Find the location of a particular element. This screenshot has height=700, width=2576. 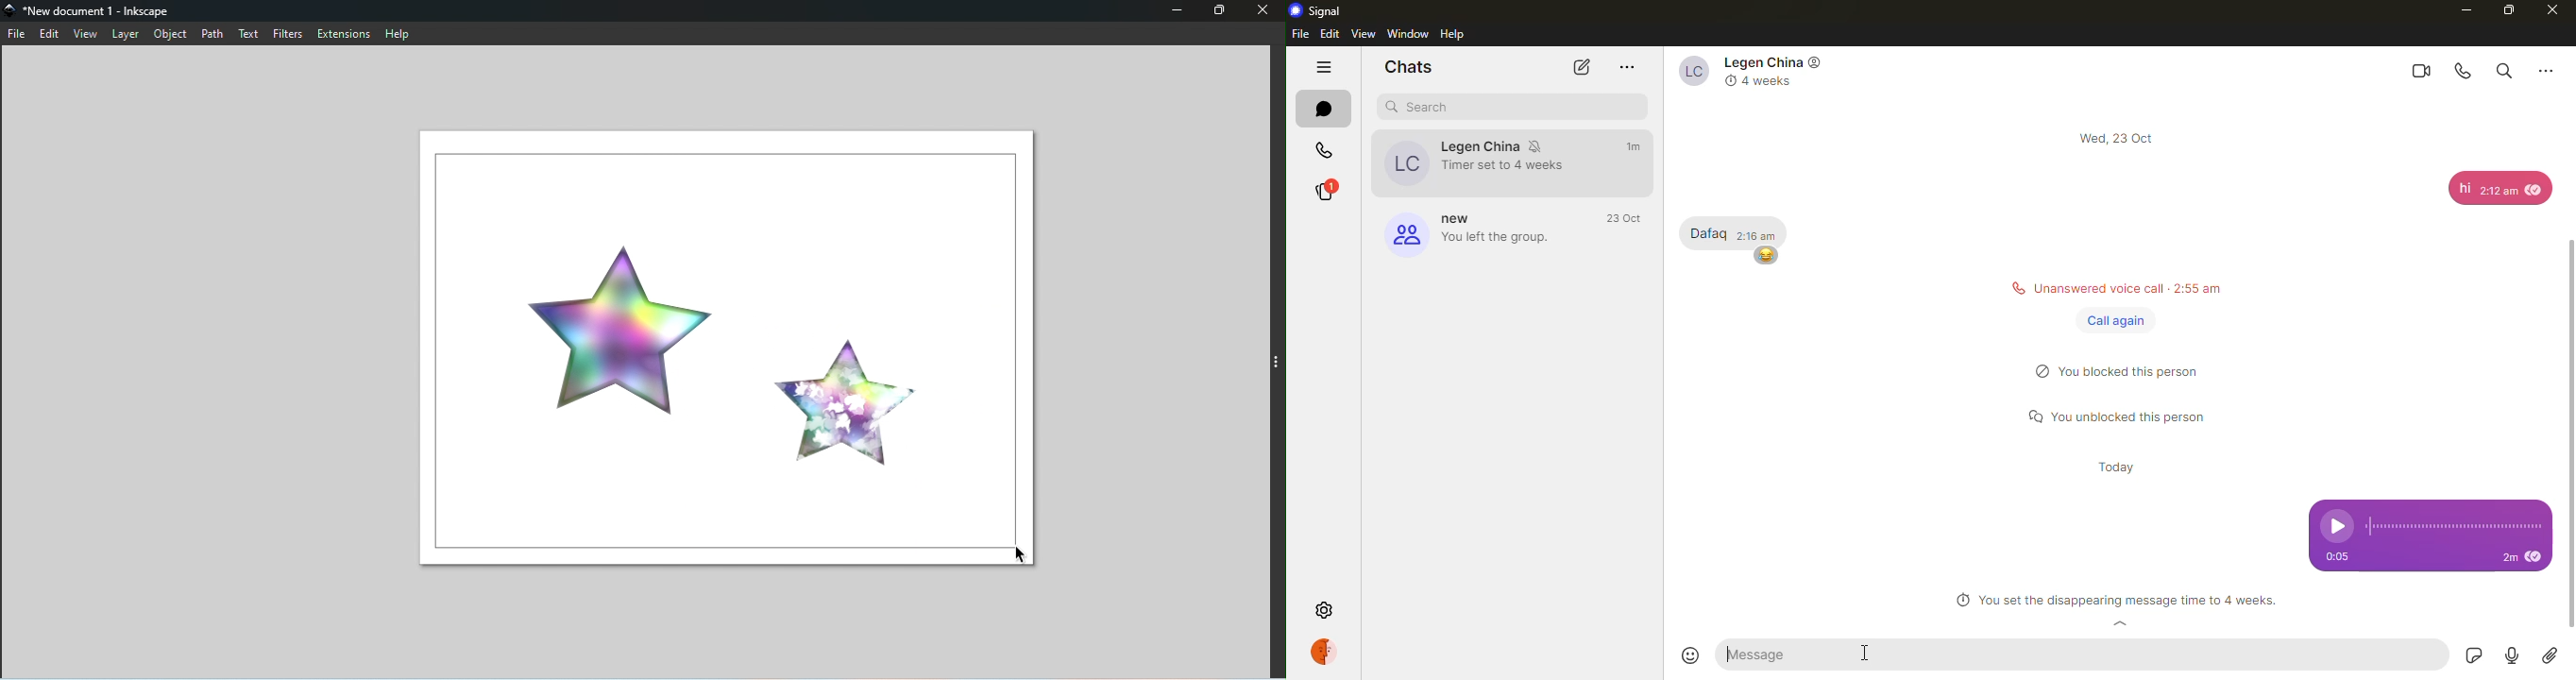

2:12 am is located at coordinates (2498, 194).